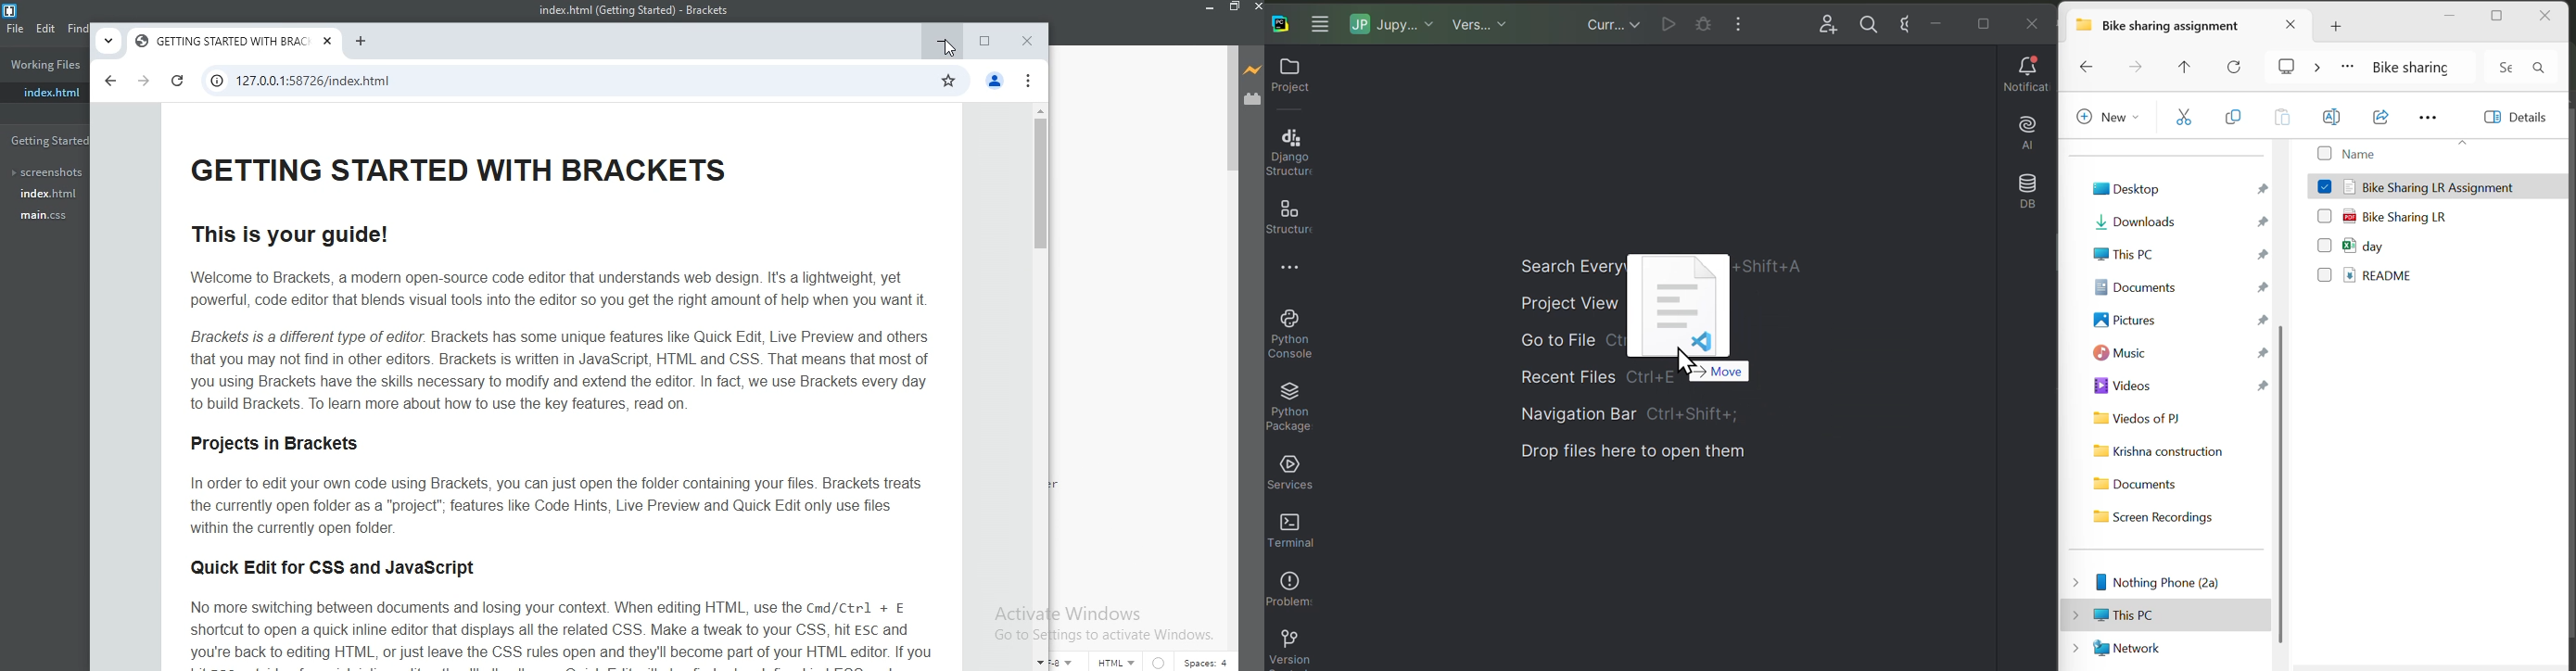 The width and height of the screenshot is (2576, 672). What do you see at coordinates (2350, 23) in the screenshot?
I see `Add` at bounding box center [2350, 23].